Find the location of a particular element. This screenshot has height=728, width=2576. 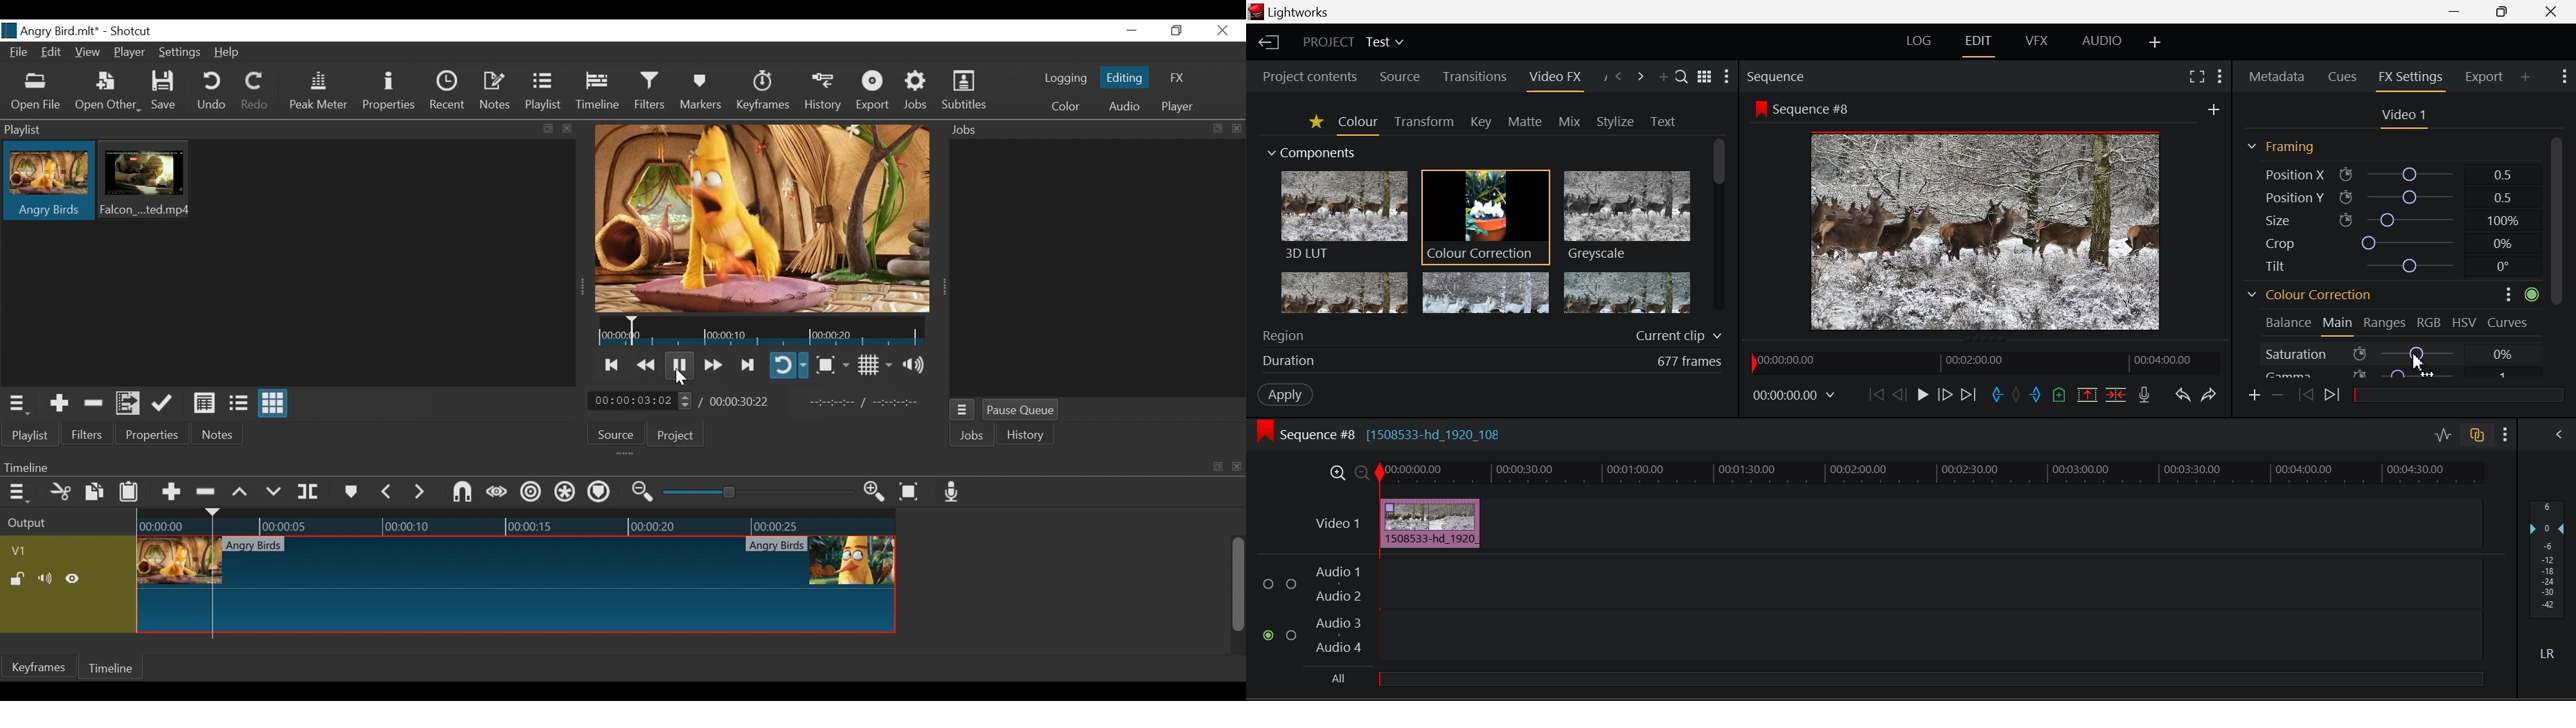

Minimize is located at coordinates (1132, 31).